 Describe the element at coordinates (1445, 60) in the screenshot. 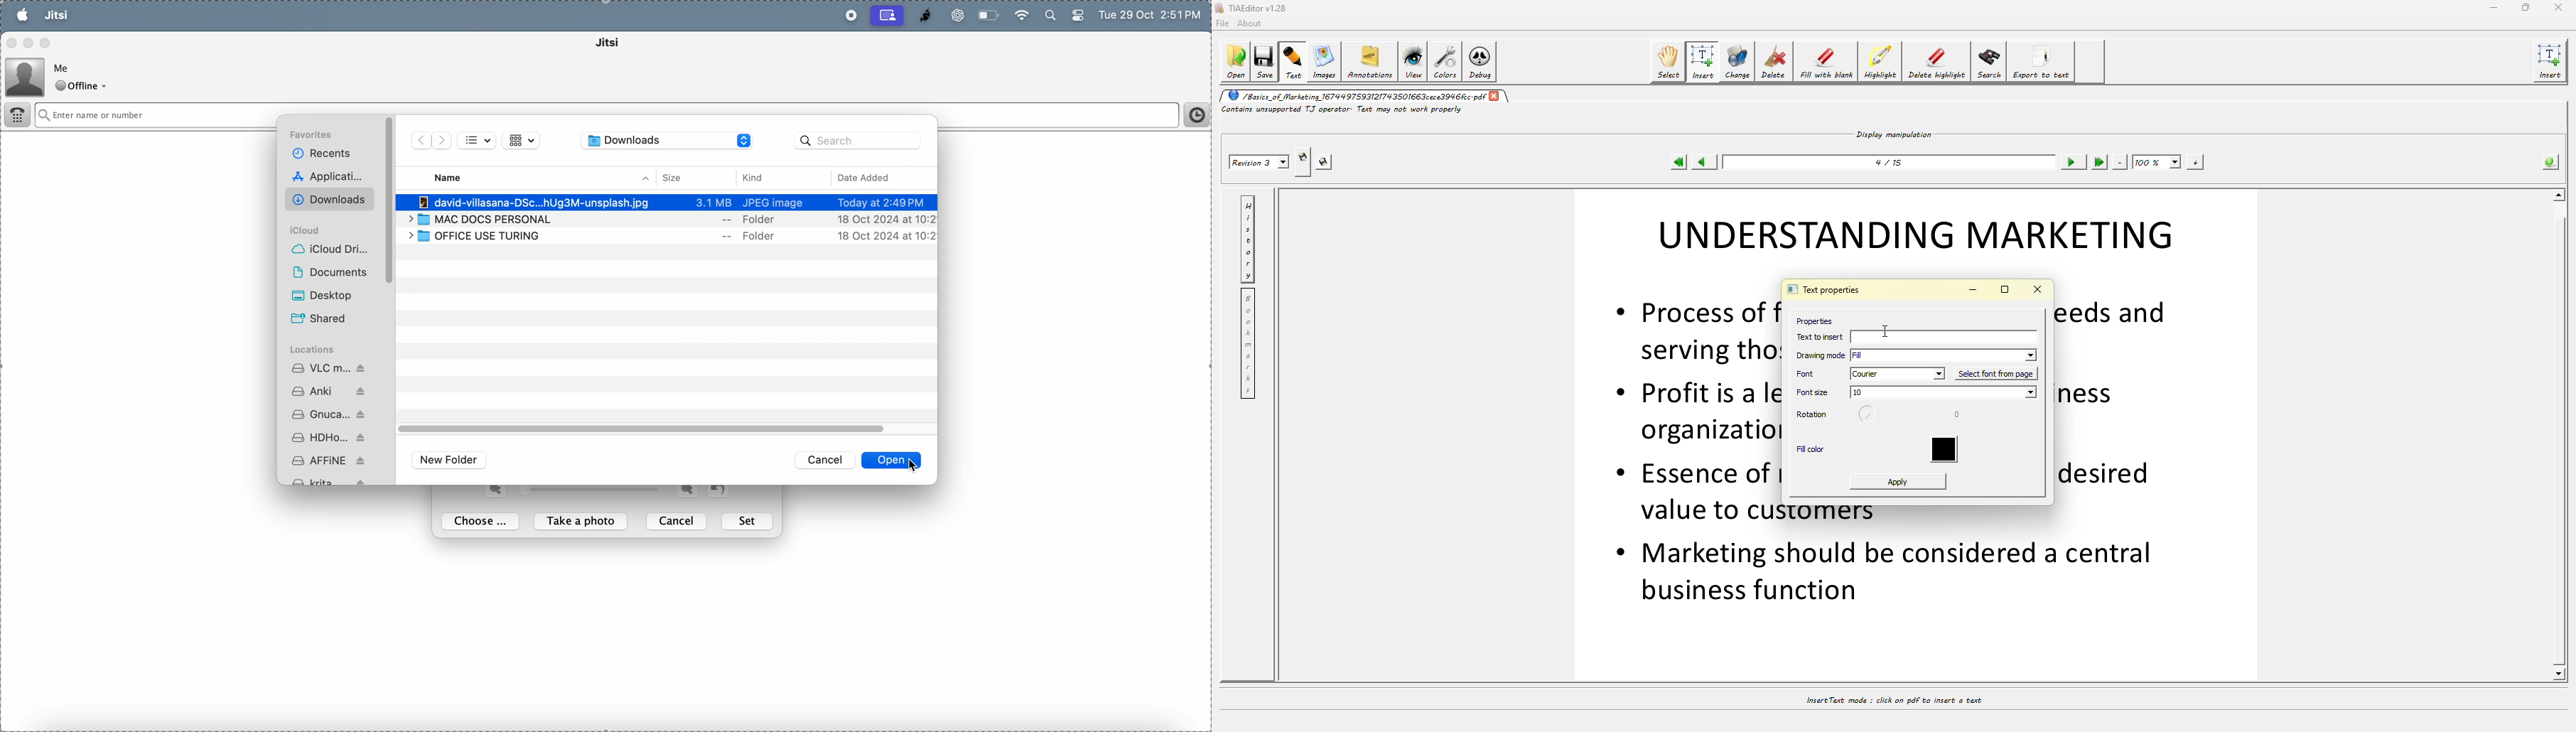

I see `colors` at that location.